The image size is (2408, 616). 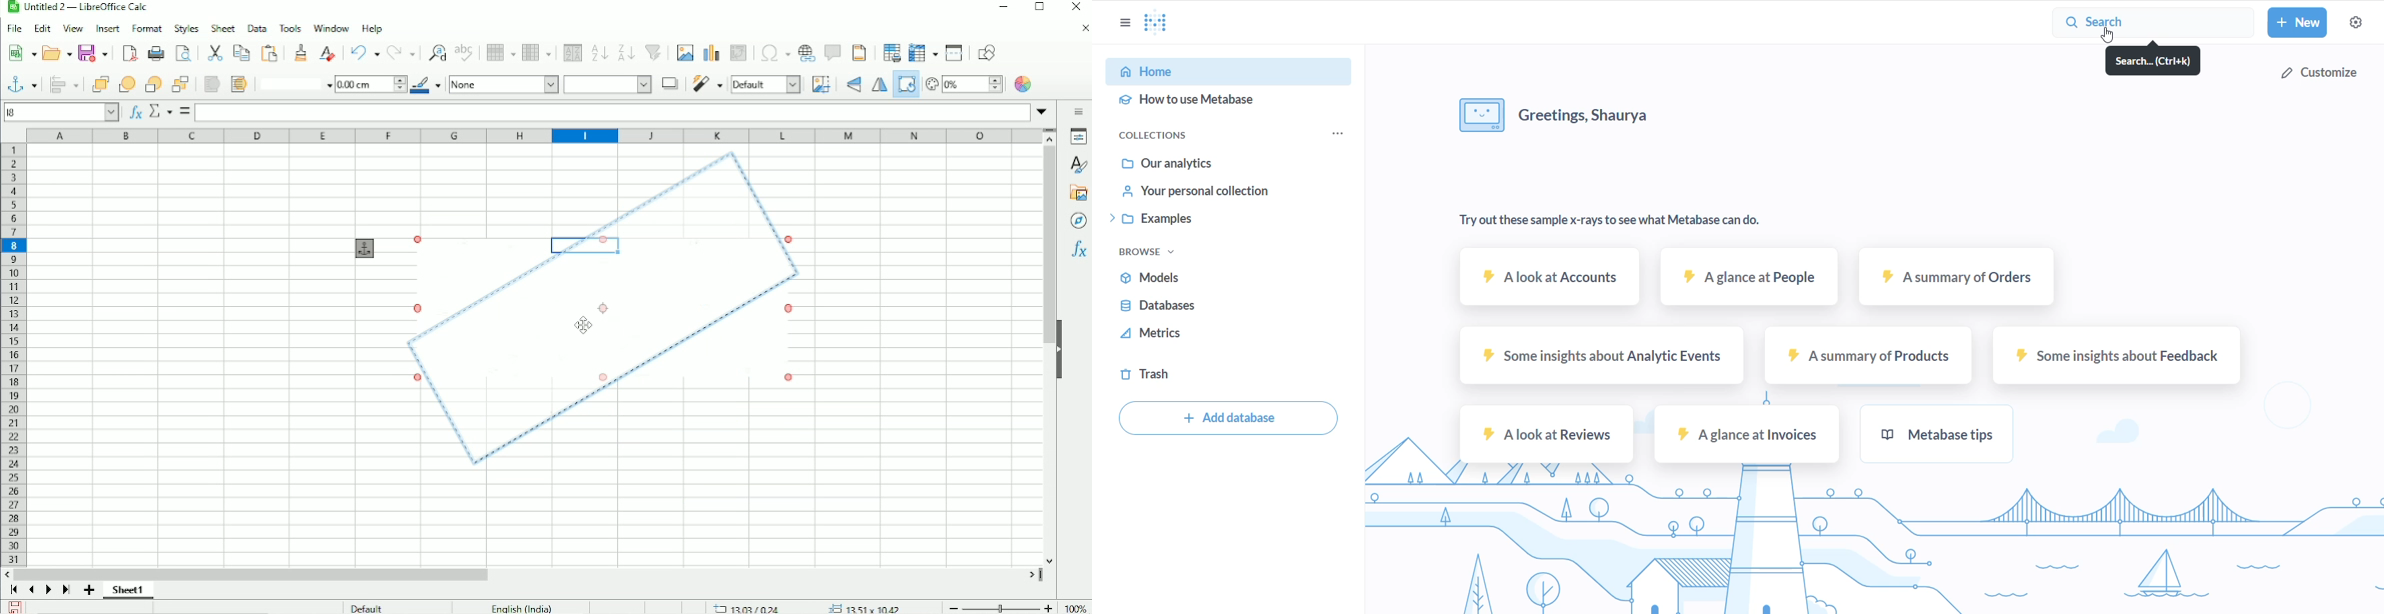 What do you see at coordinates (435, 51) in the screenshot?
I see `Find and rest` at bounding box center [435, 51].